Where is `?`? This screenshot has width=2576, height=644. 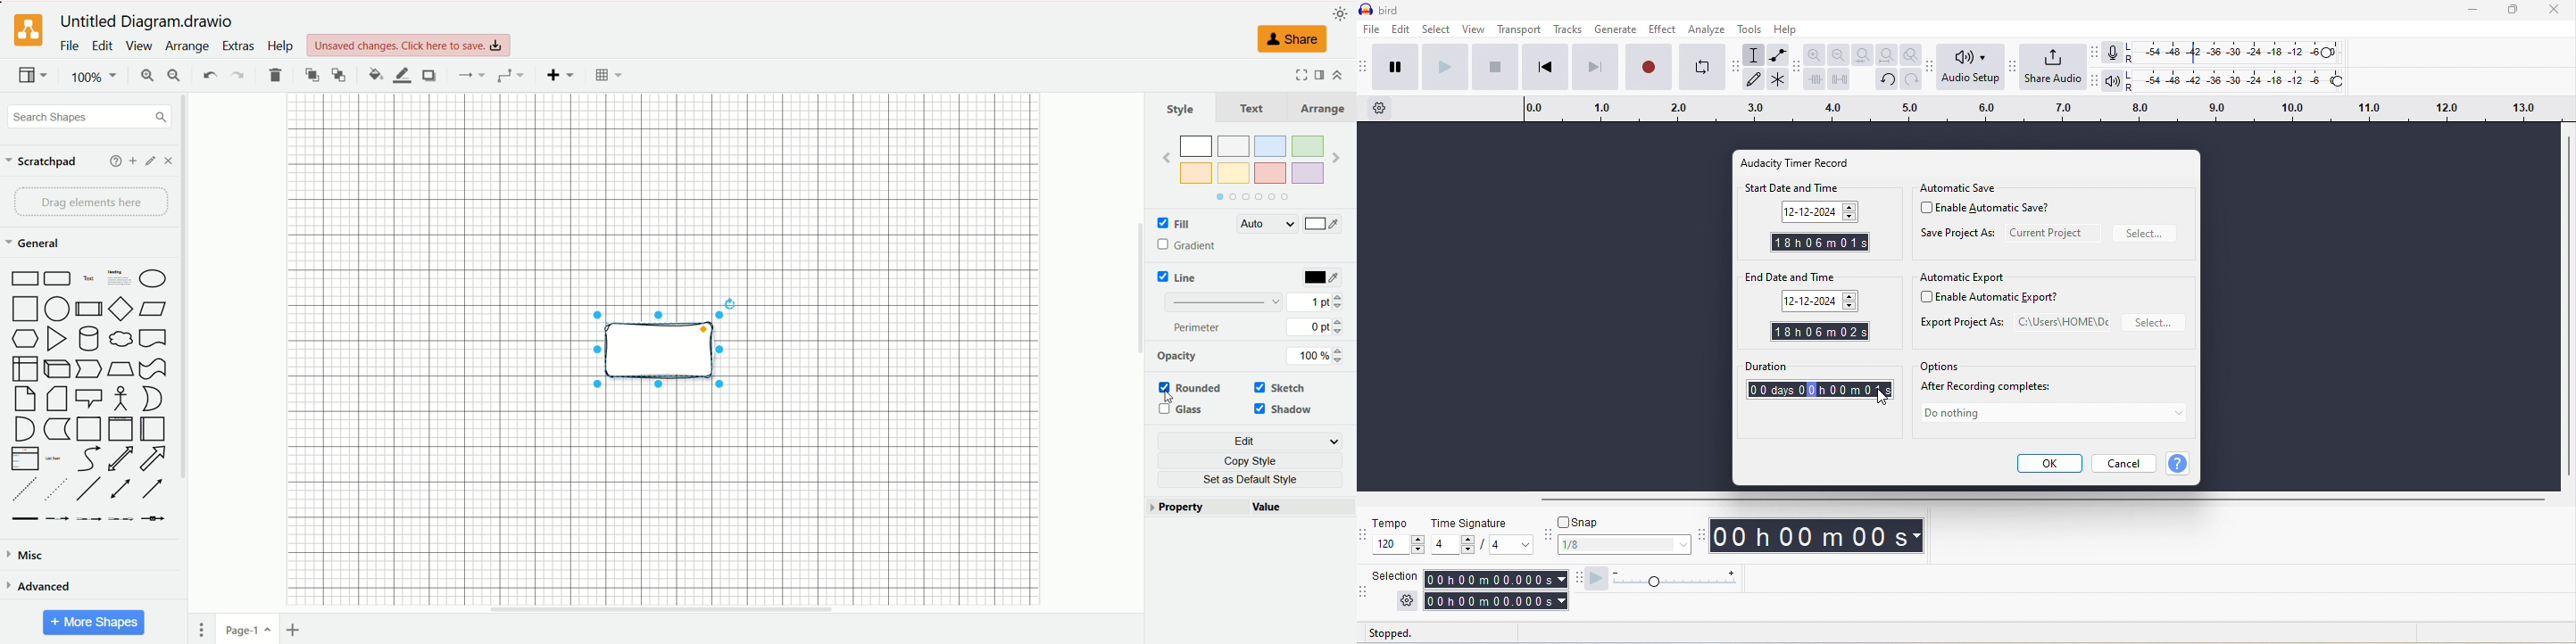 ? is located at coordinates (2185, 464).